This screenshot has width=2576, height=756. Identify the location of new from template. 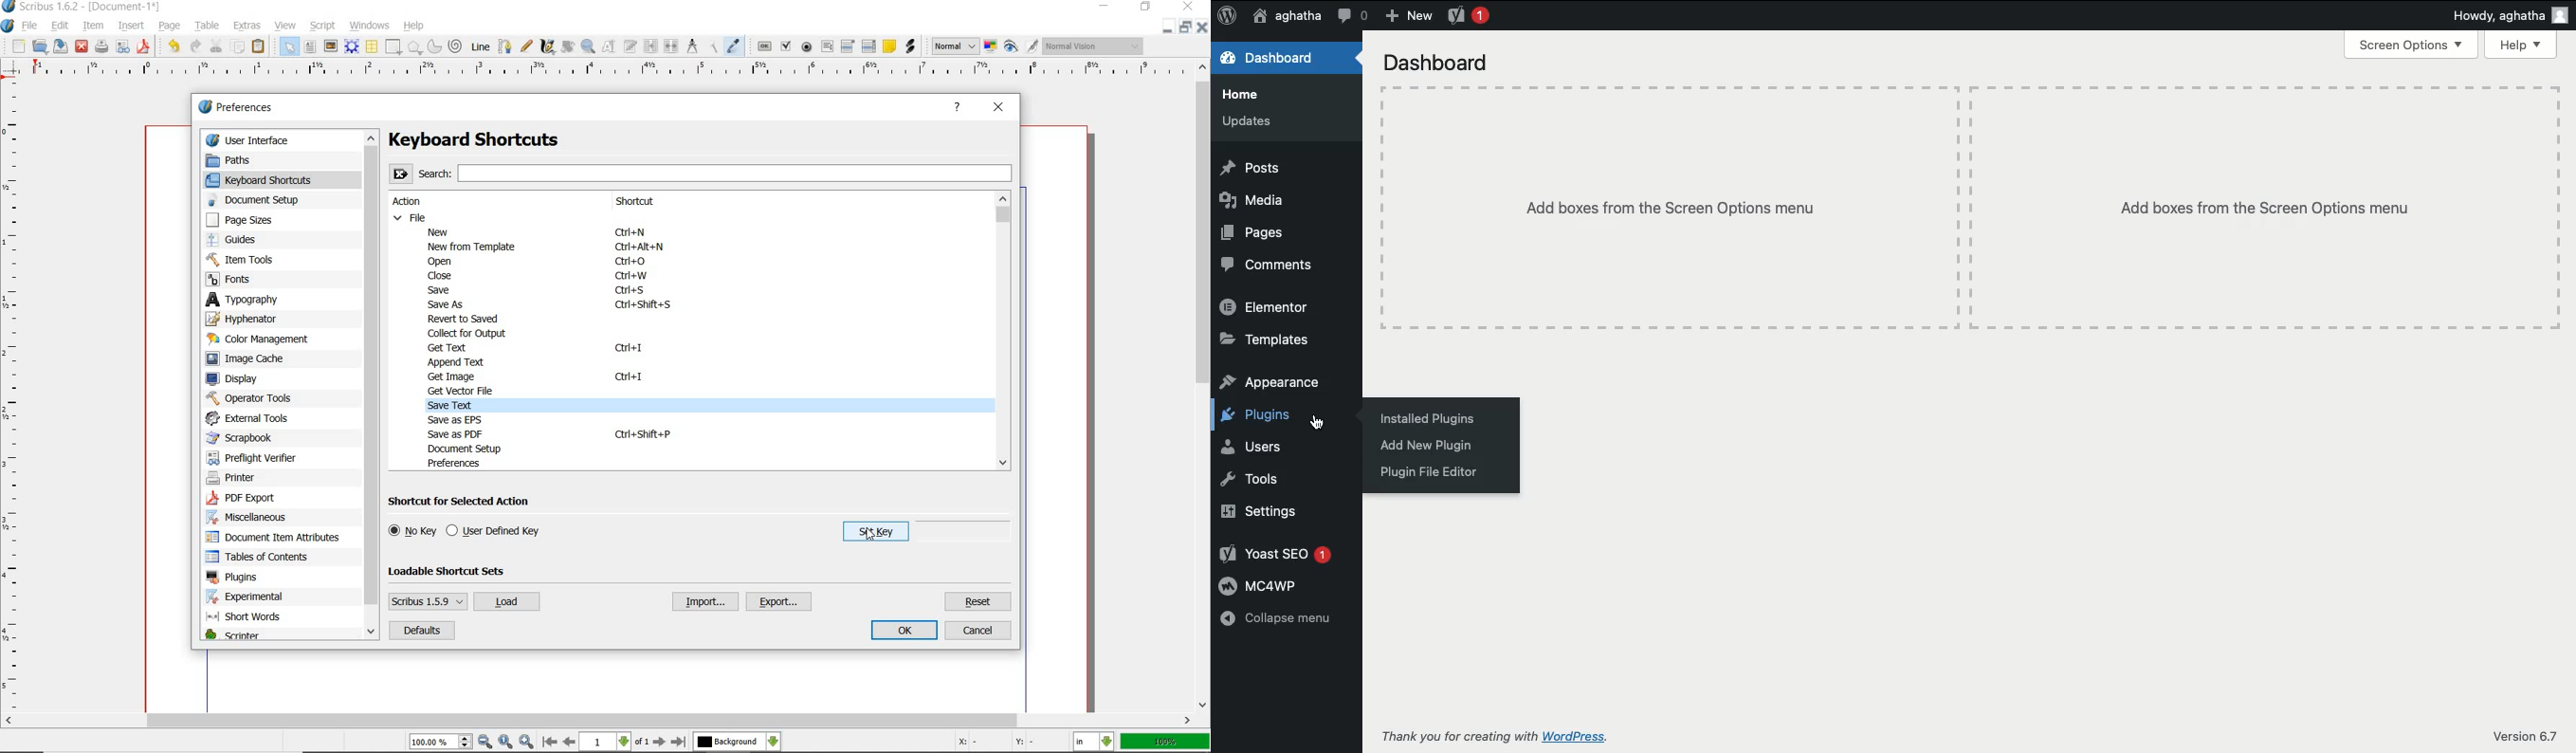
(474, 247).